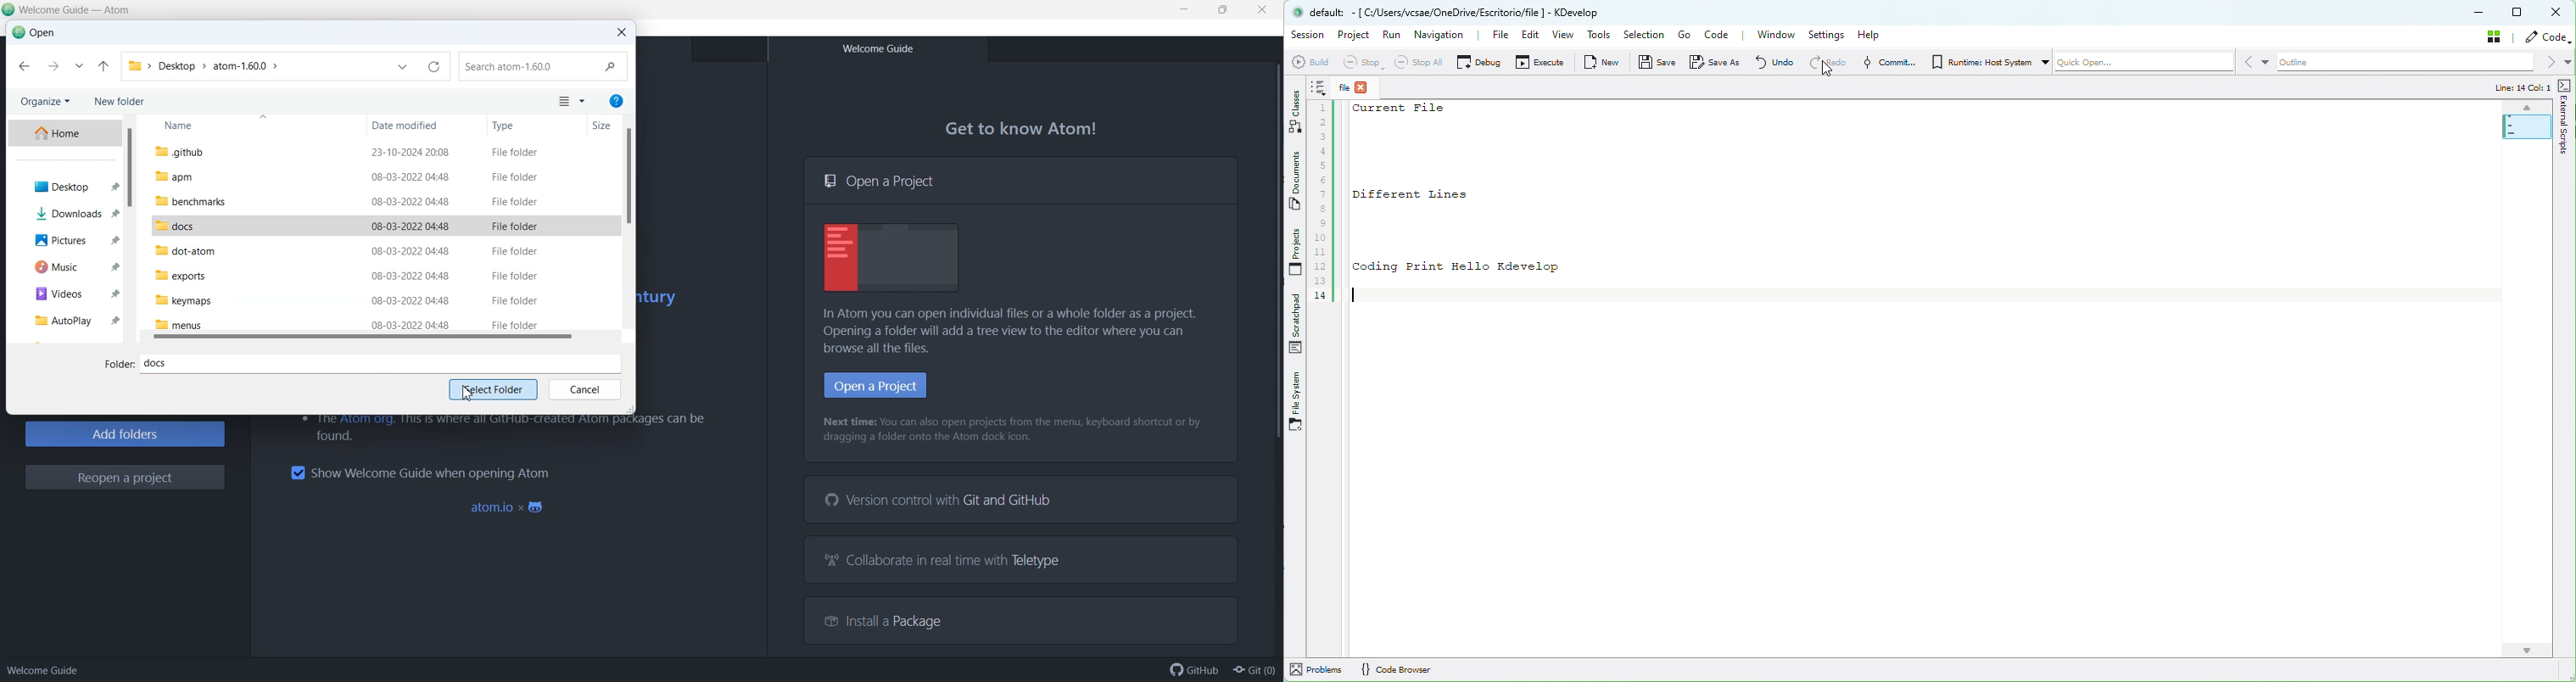 This screenshot has width=2576, height=700. What do you see at coordinates (876, 385) in the screenshot?
I see `Open Project` at bounding box center [876, 385].